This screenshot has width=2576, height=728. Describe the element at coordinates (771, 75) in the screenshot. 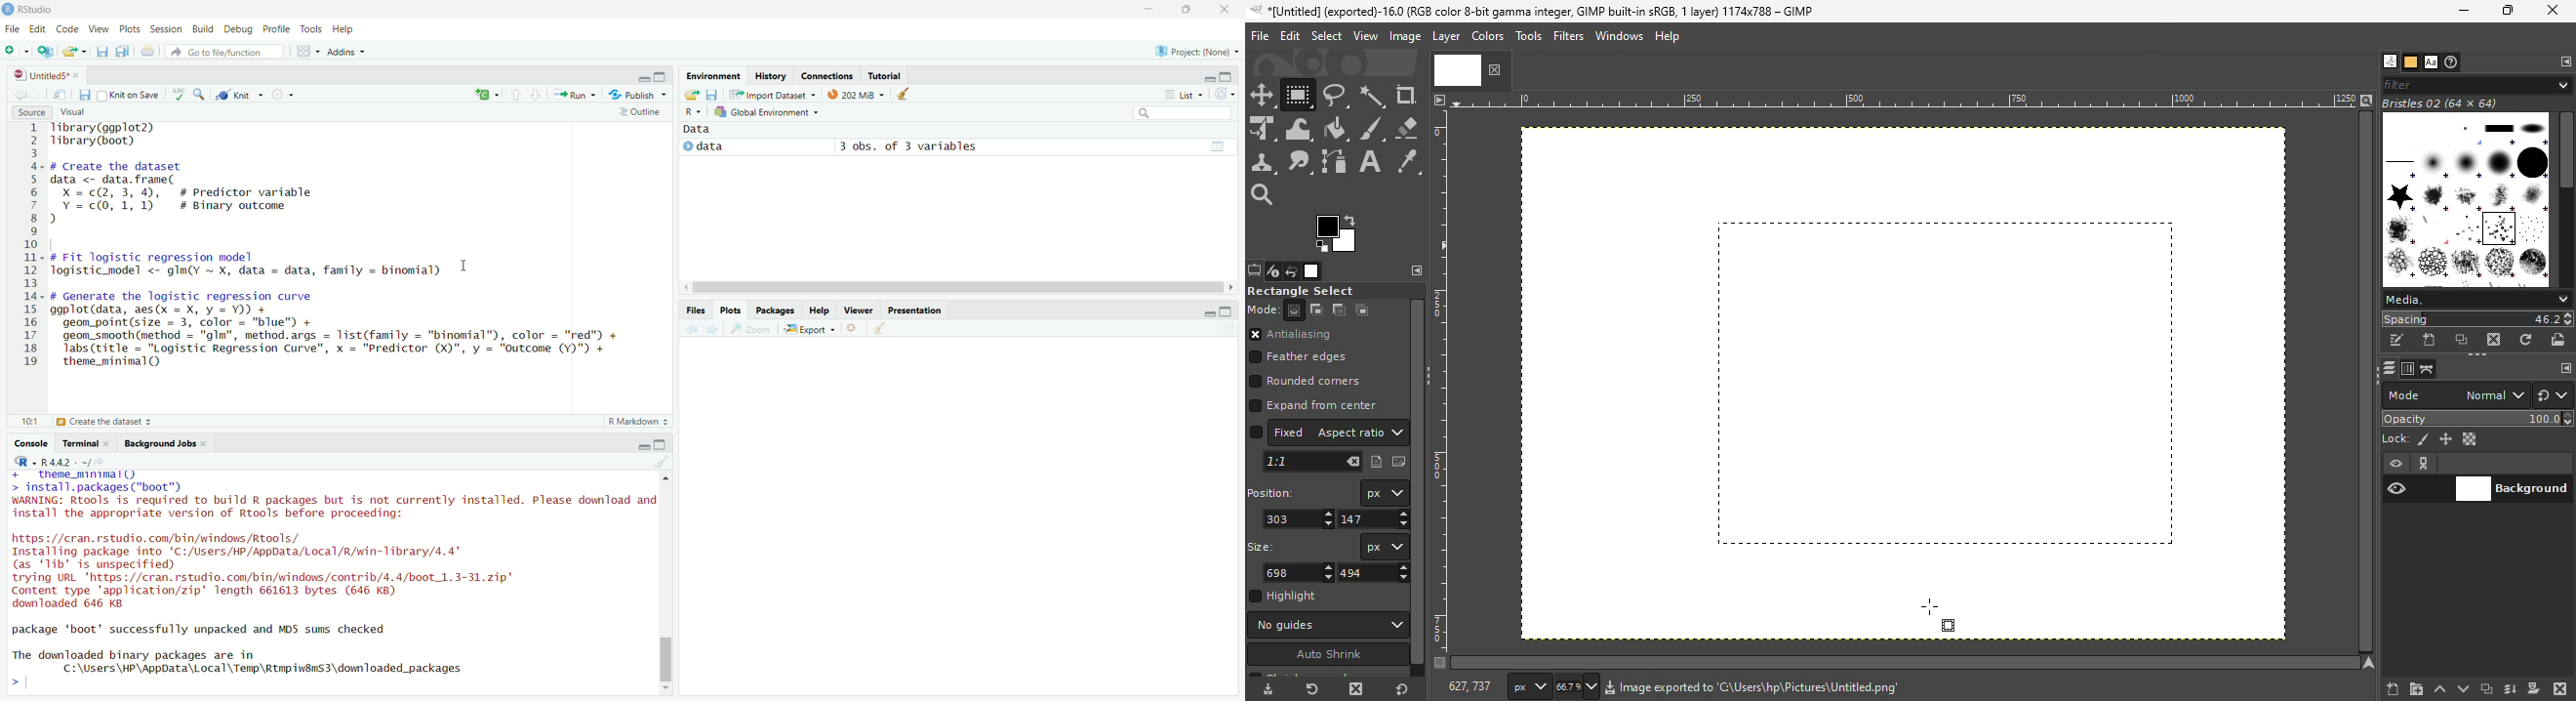

I see `History` at that location.